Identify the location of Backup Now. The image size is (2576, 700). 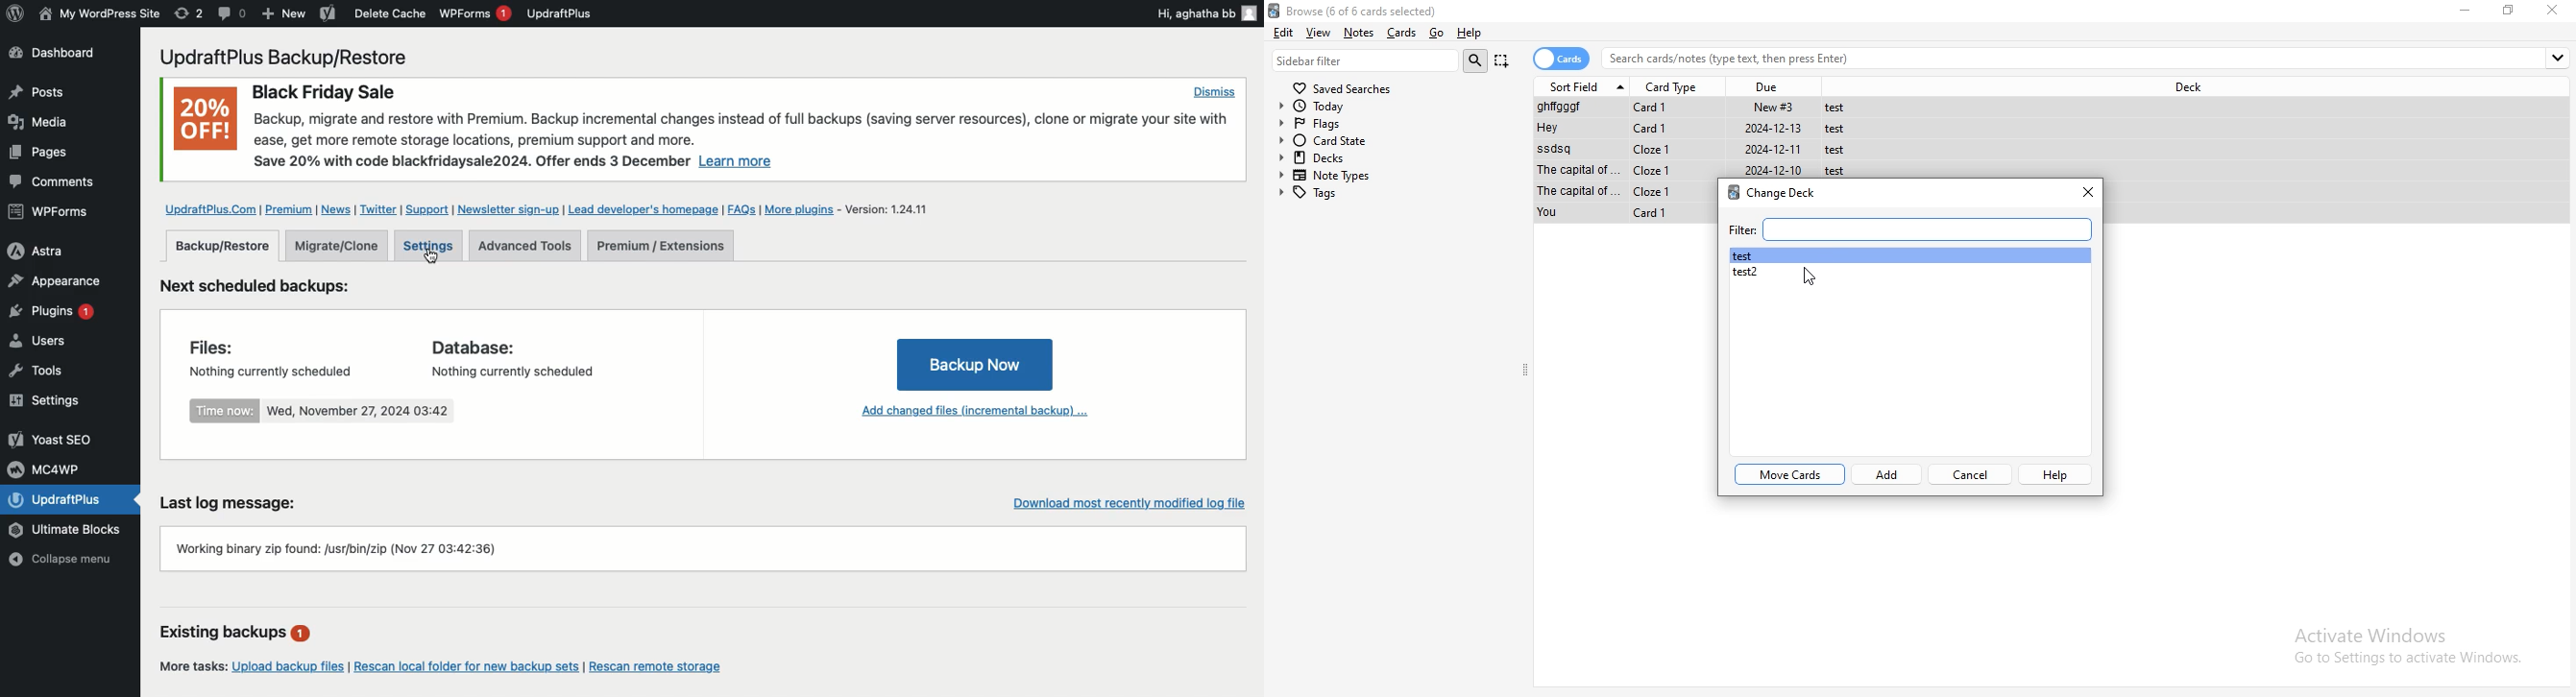
(975, 365).